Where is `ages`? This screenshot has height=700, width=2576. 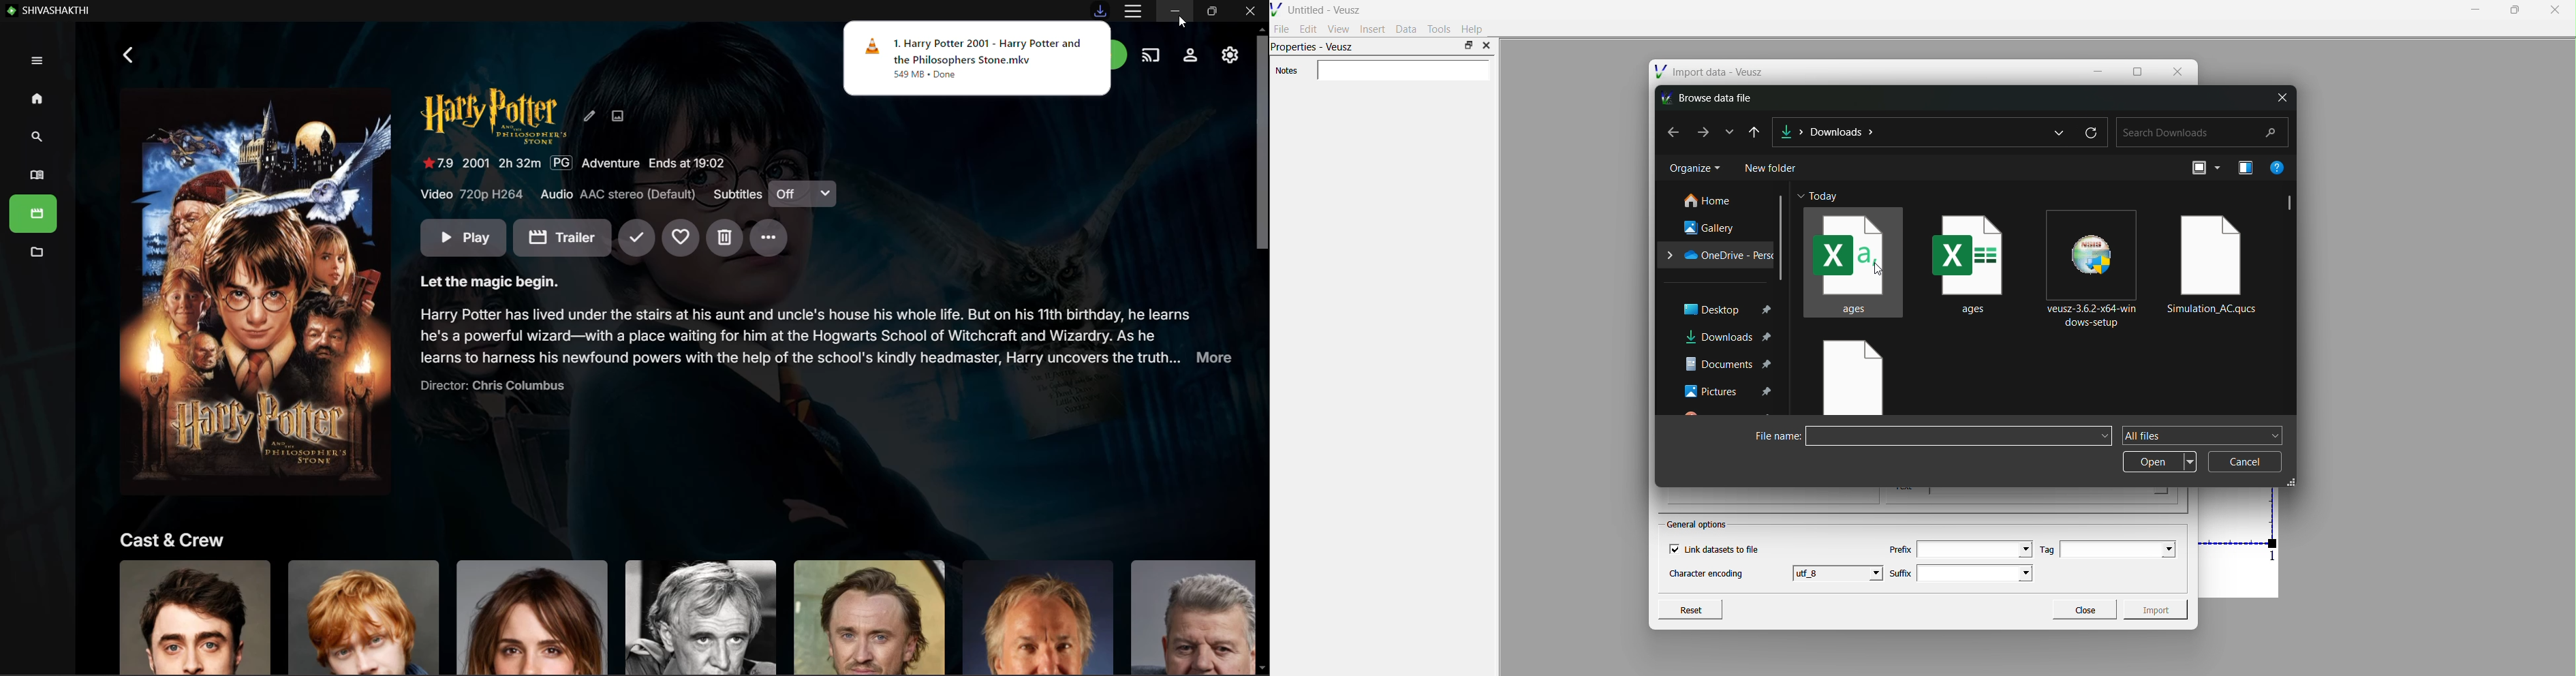 ages is located at coordinates (1974, 259).